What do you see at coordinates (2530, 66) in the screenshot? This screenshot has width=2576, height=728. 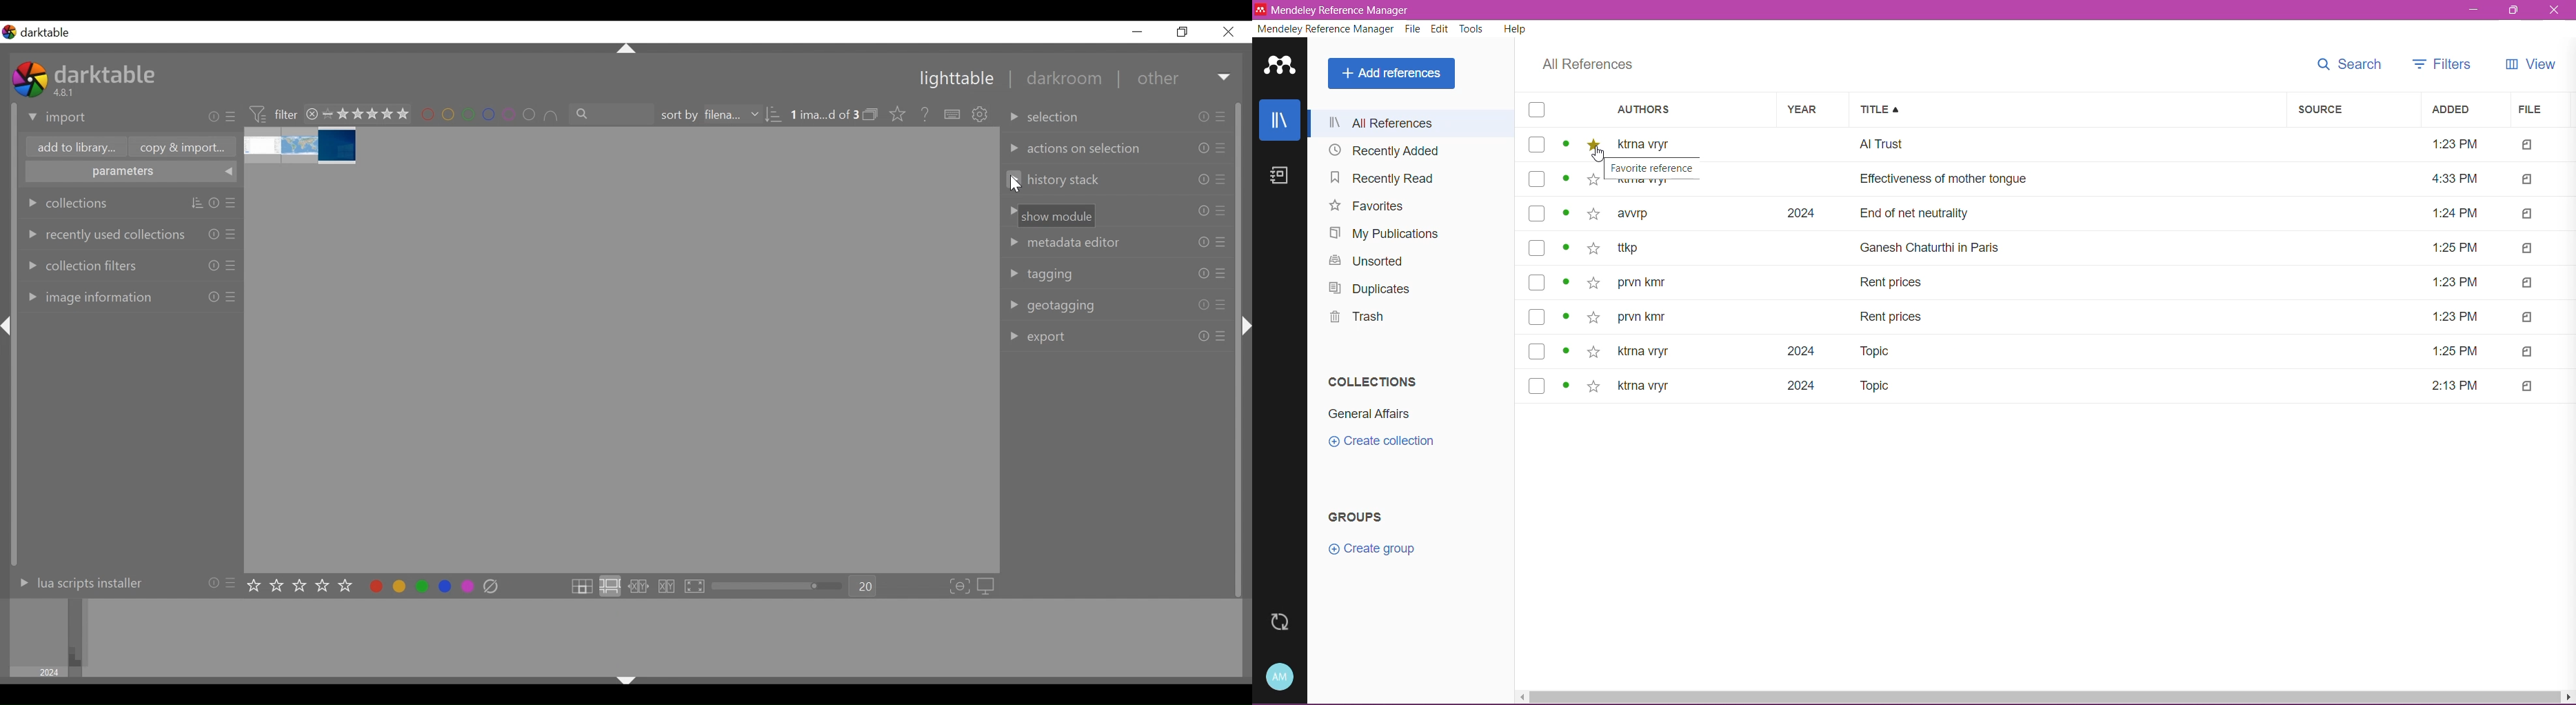 I see `View` at bounding box center [2530, 66].